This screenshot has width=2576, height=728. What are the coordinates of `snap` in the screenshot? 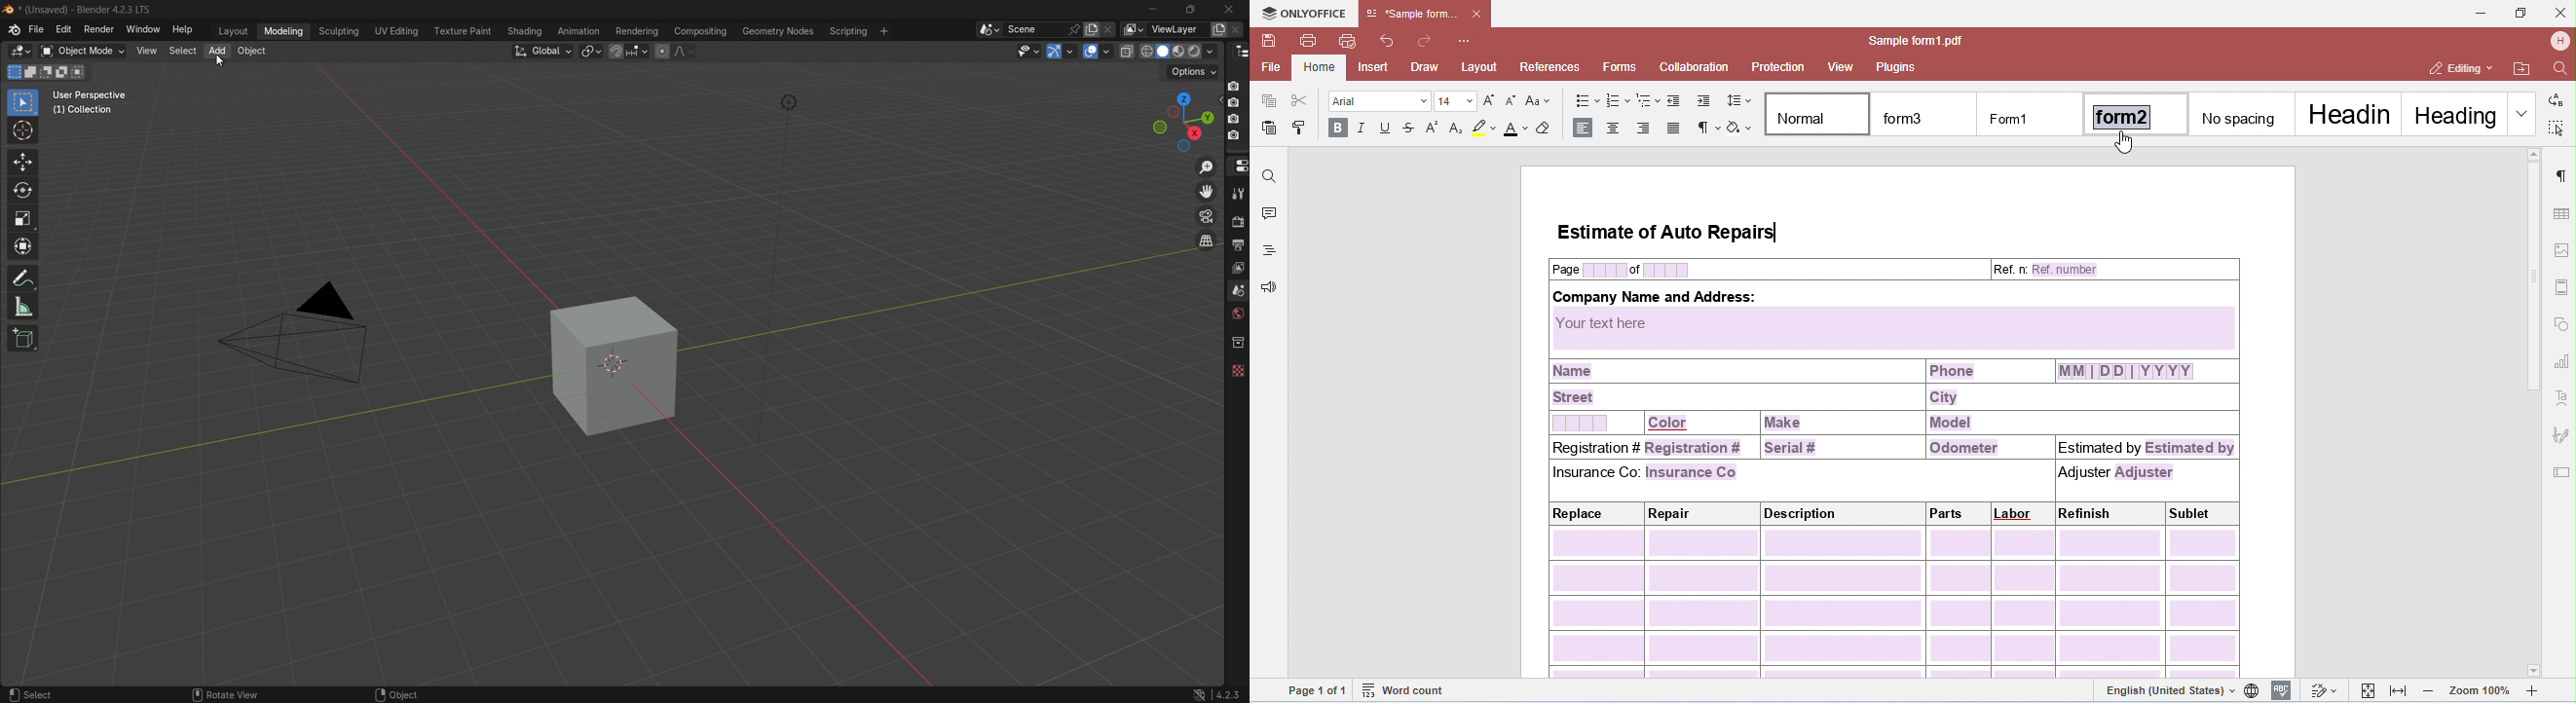 It's located at (628, 51).